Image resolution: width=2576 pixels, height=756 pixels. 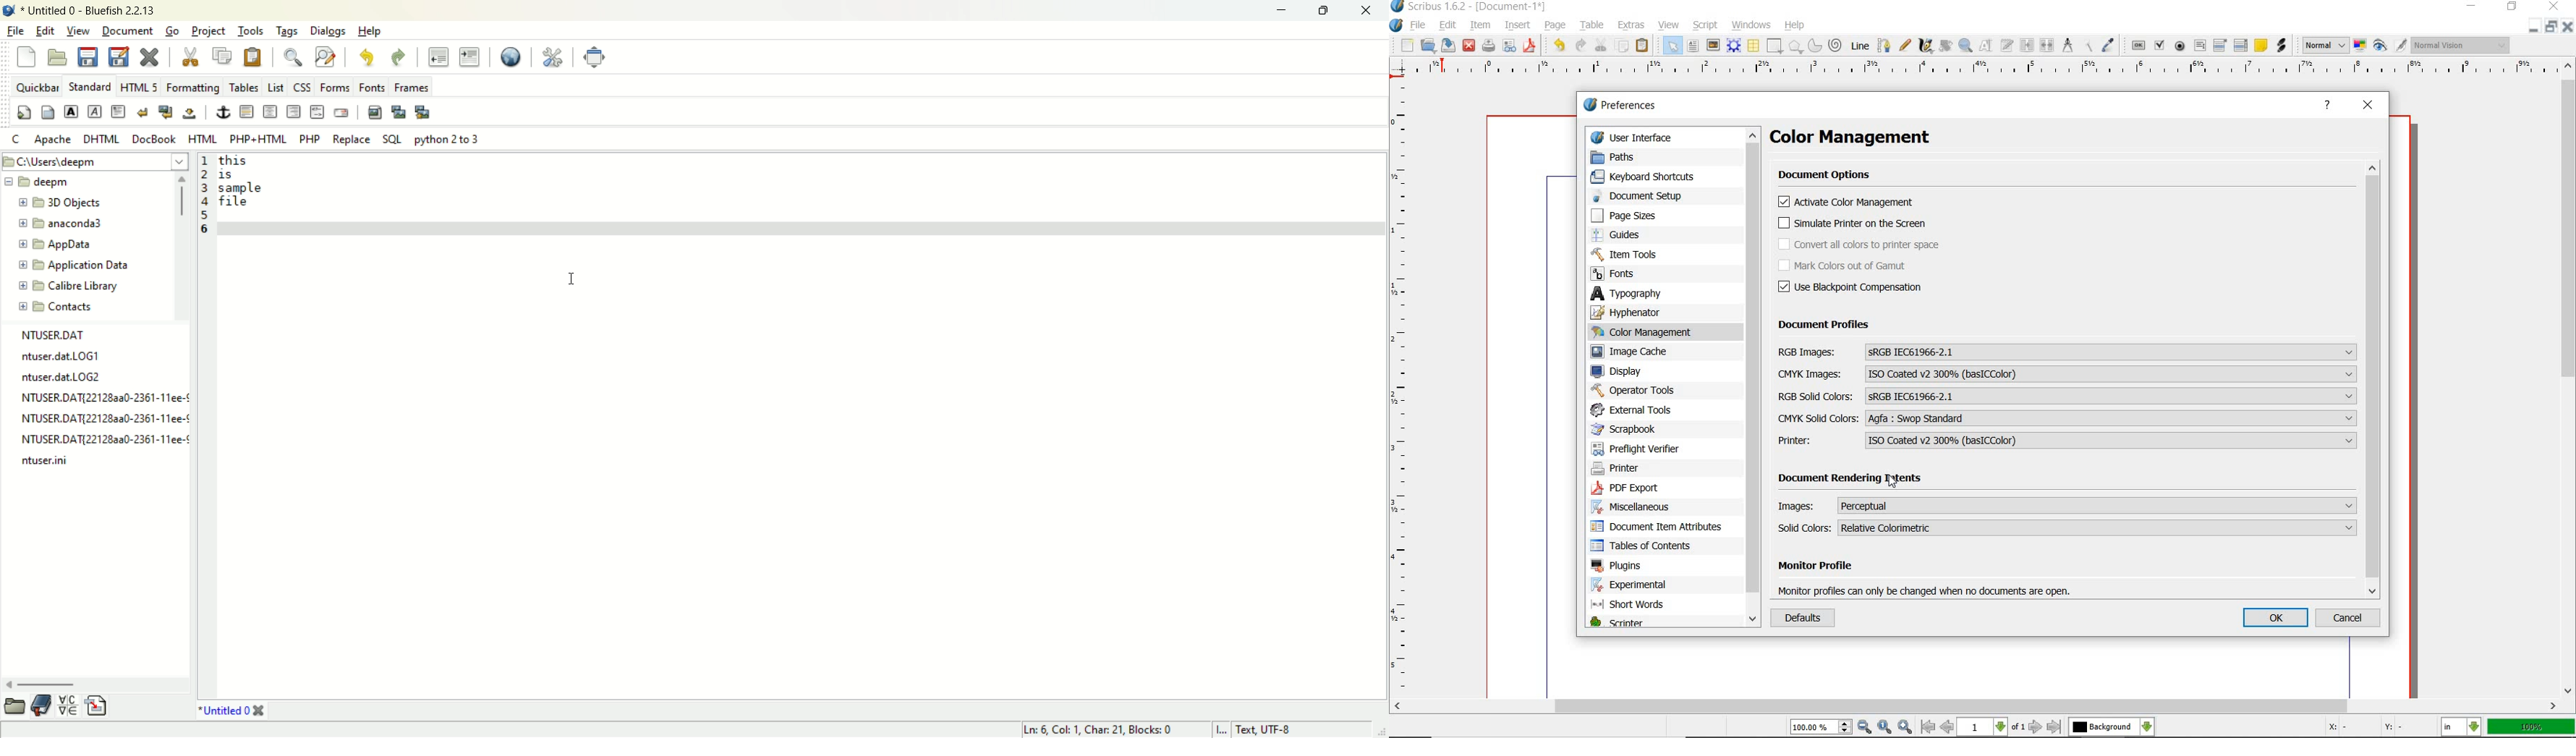 I want to click on zoom in or zoom out, so click(x=1965, y=47).